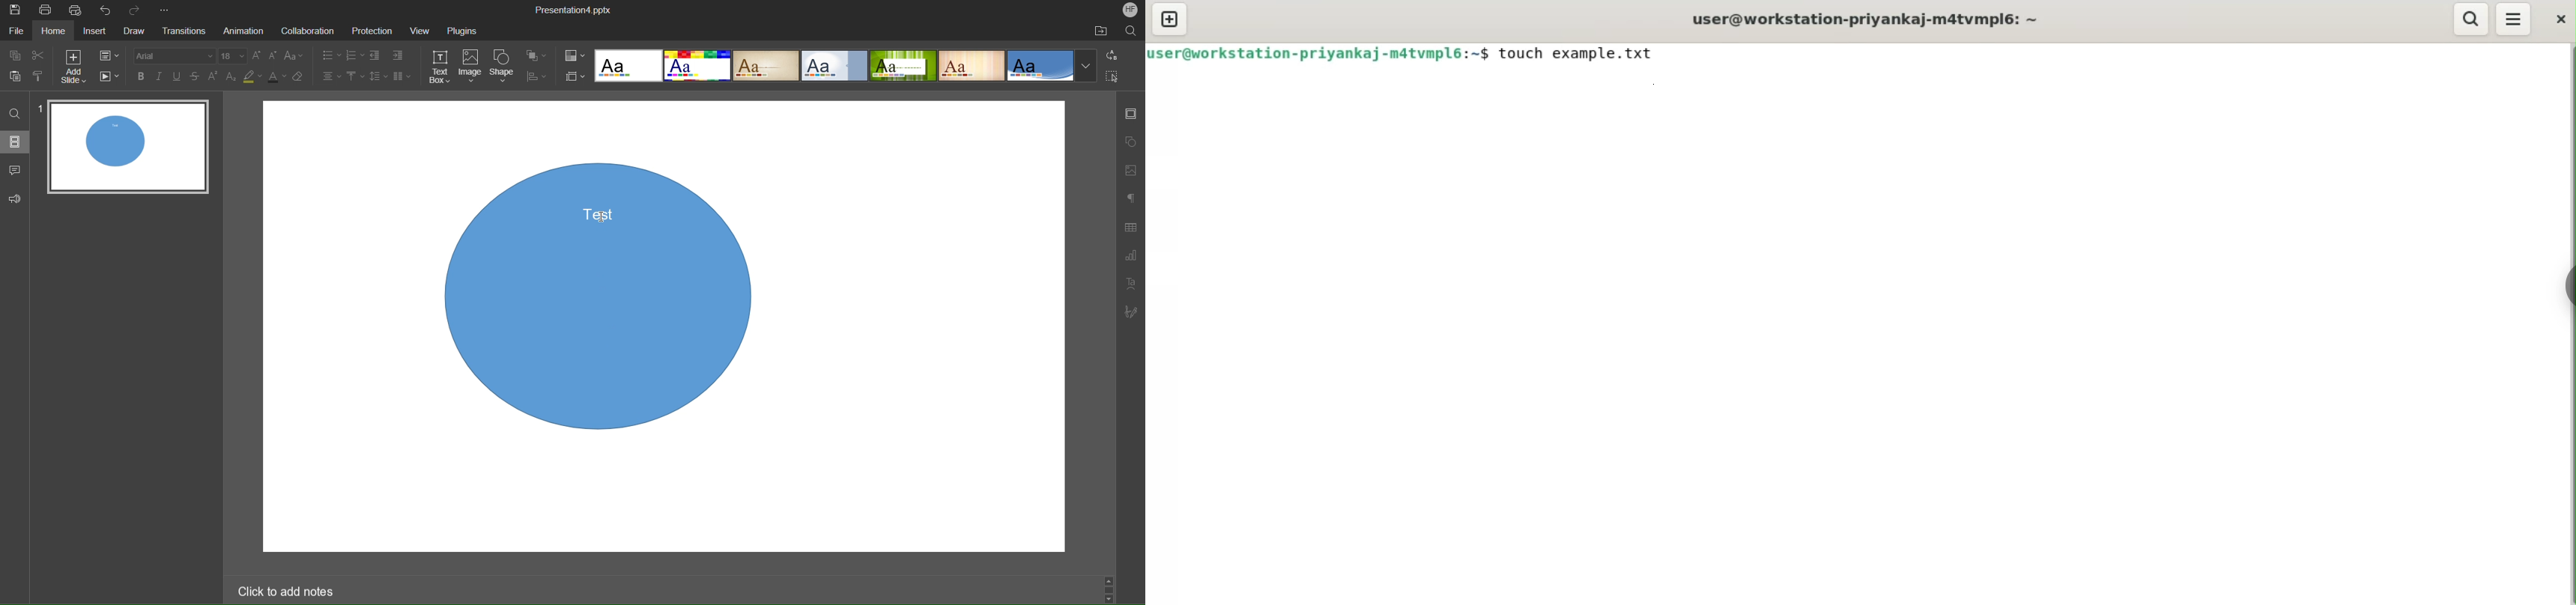 The height and width of the screenshot is (616, 2576). I want to click on Strikethrough, so click(196, 78).